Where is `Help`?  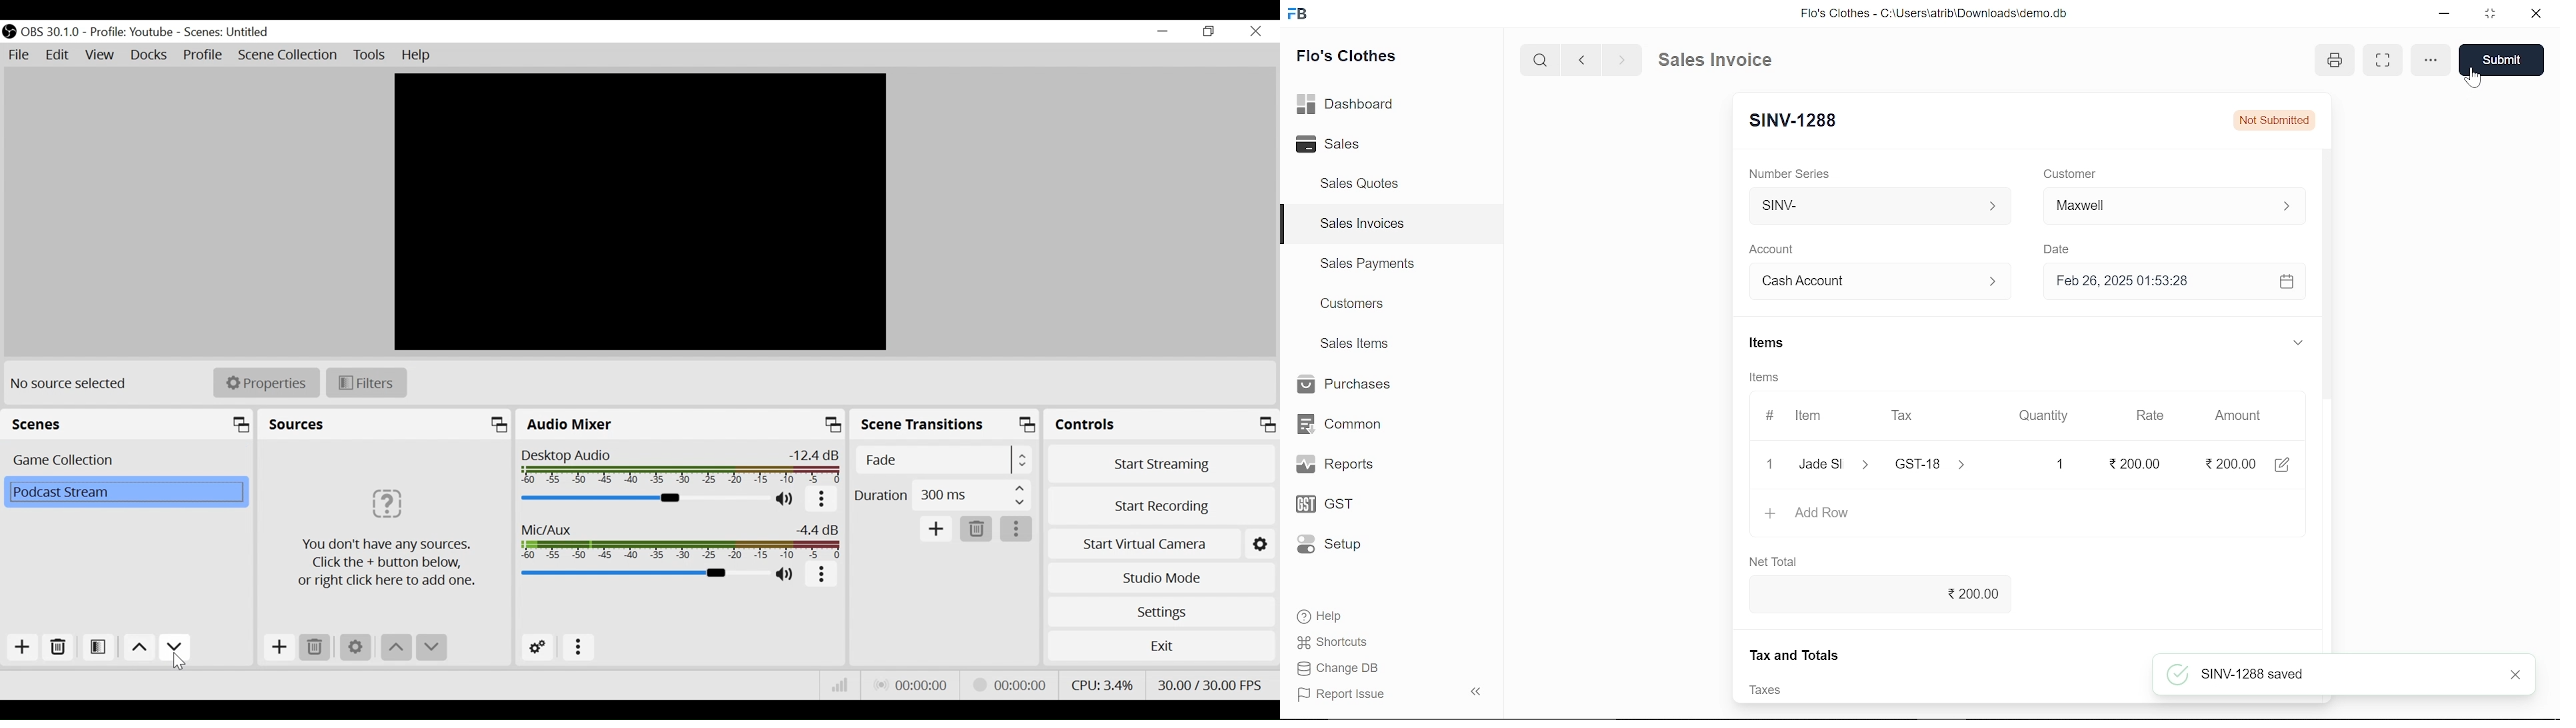 Help is located at coordinates (417, 55).